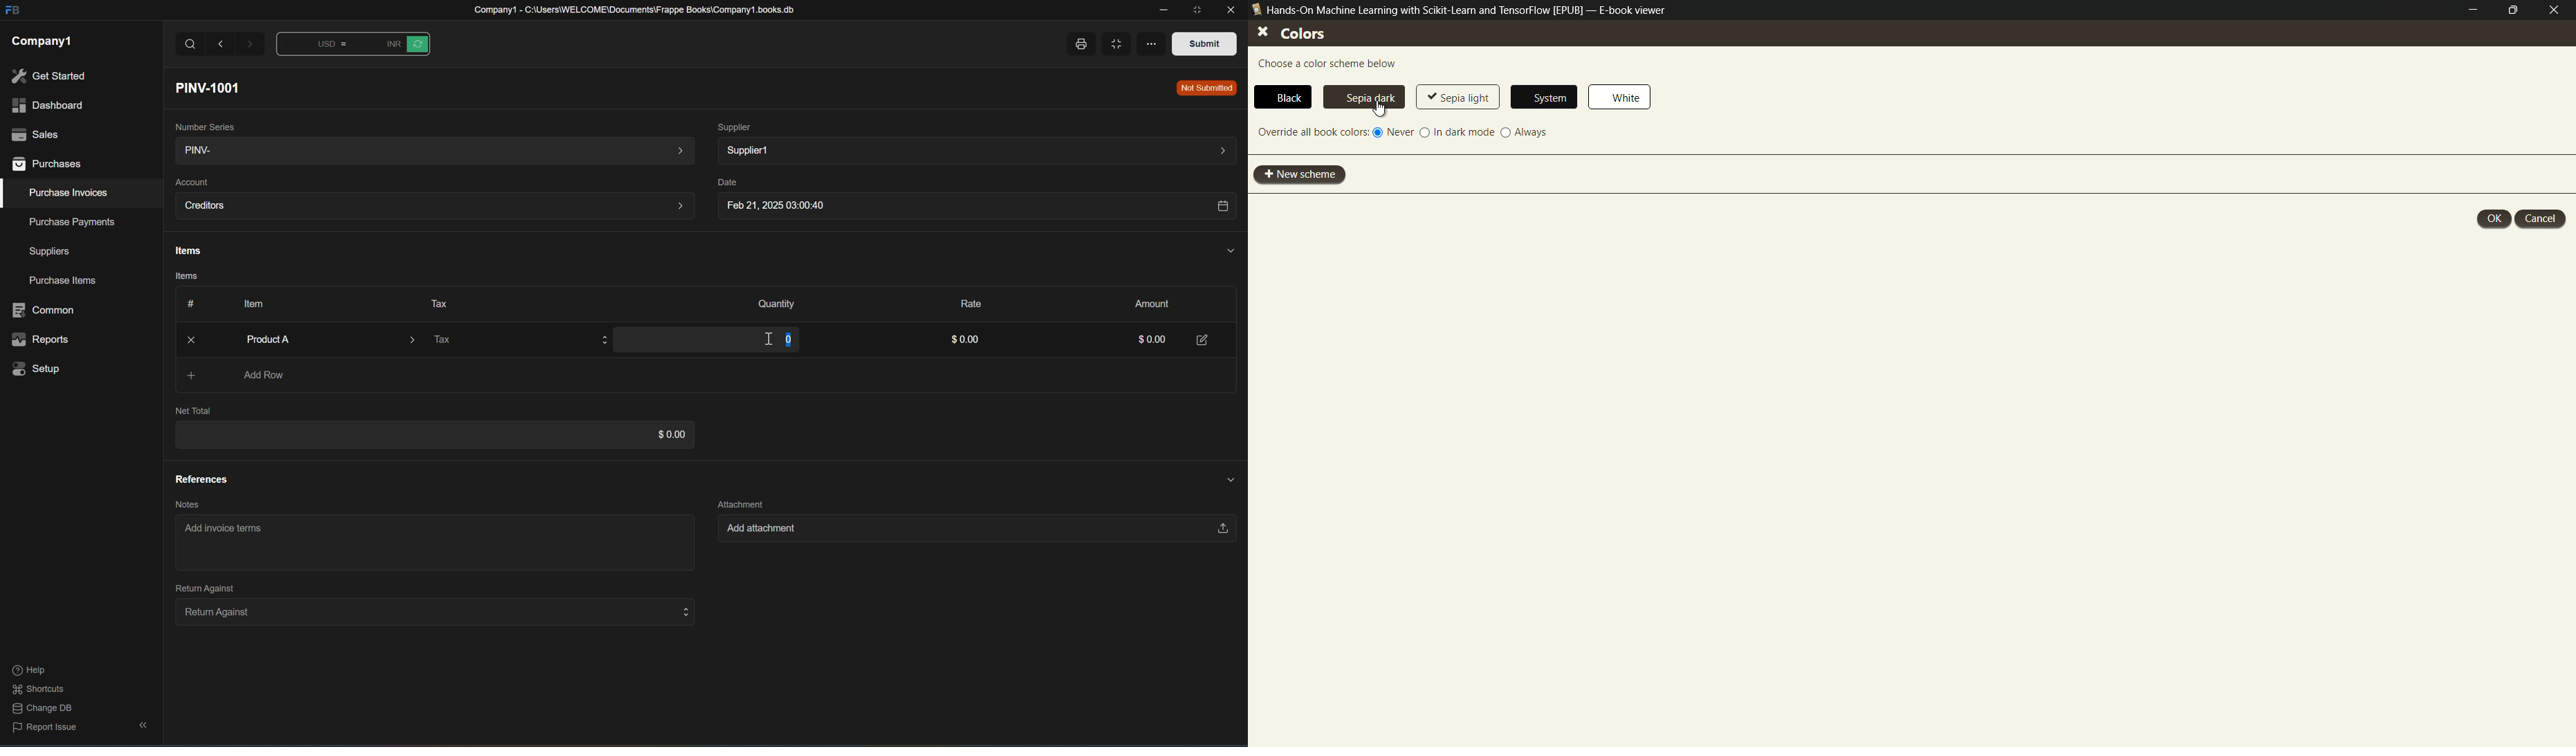 This screenshot has width=2576, height=756. What do you see at coordinates (1204, 339) in the screenshot?
I see `Edit` at bounding box center [1204, 339].